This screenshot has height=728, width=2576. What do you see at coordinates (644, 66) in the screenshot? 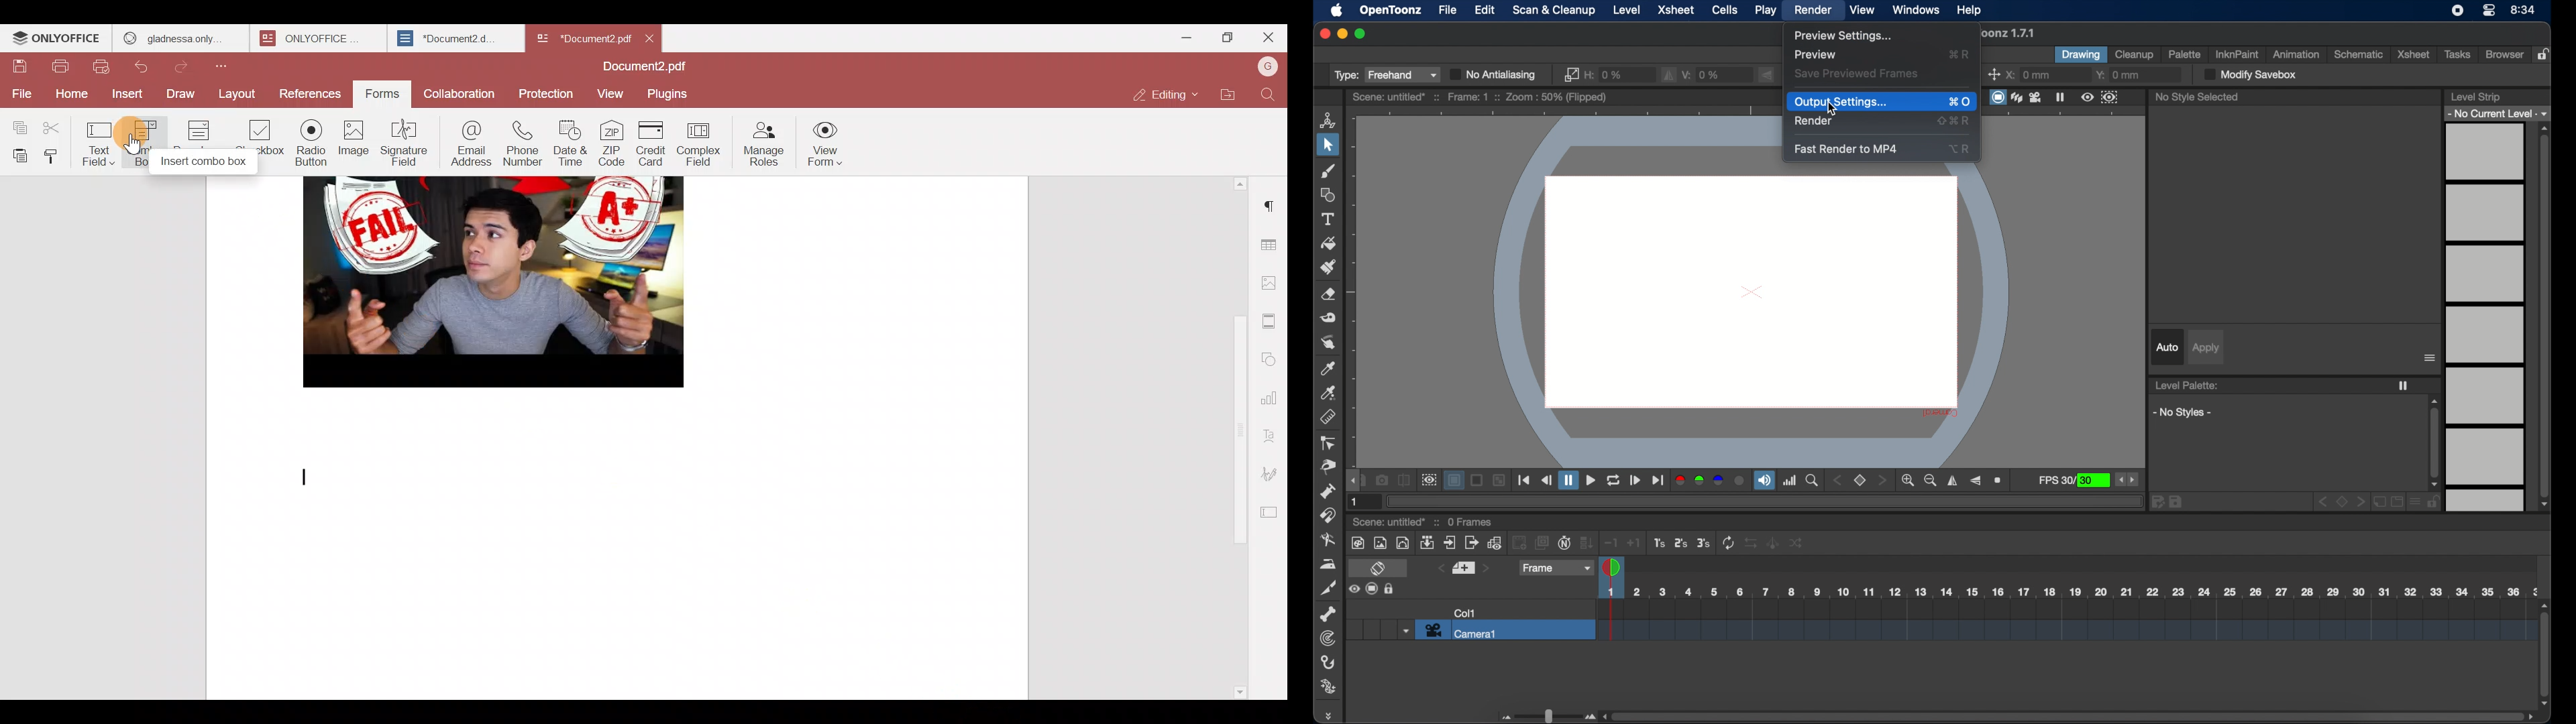
I see `Document2.pdf` at bounding box center [644, 66].